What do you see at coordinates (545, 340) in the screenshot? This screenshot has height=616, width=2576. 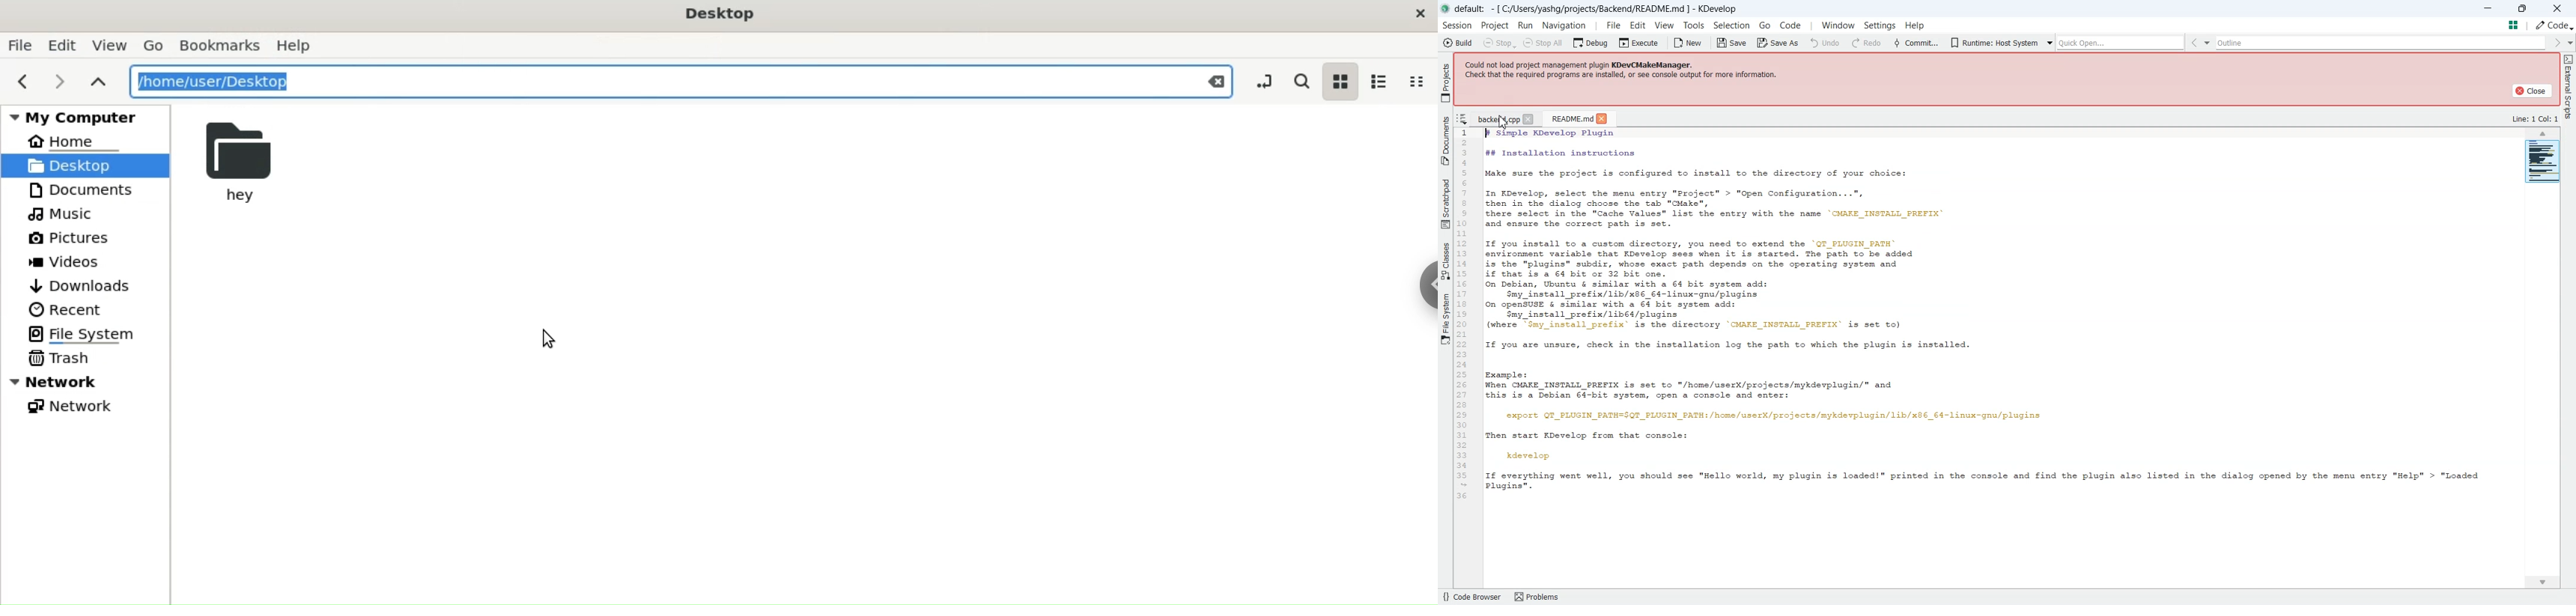 I see `cursor` at bounding box center [545, 340].